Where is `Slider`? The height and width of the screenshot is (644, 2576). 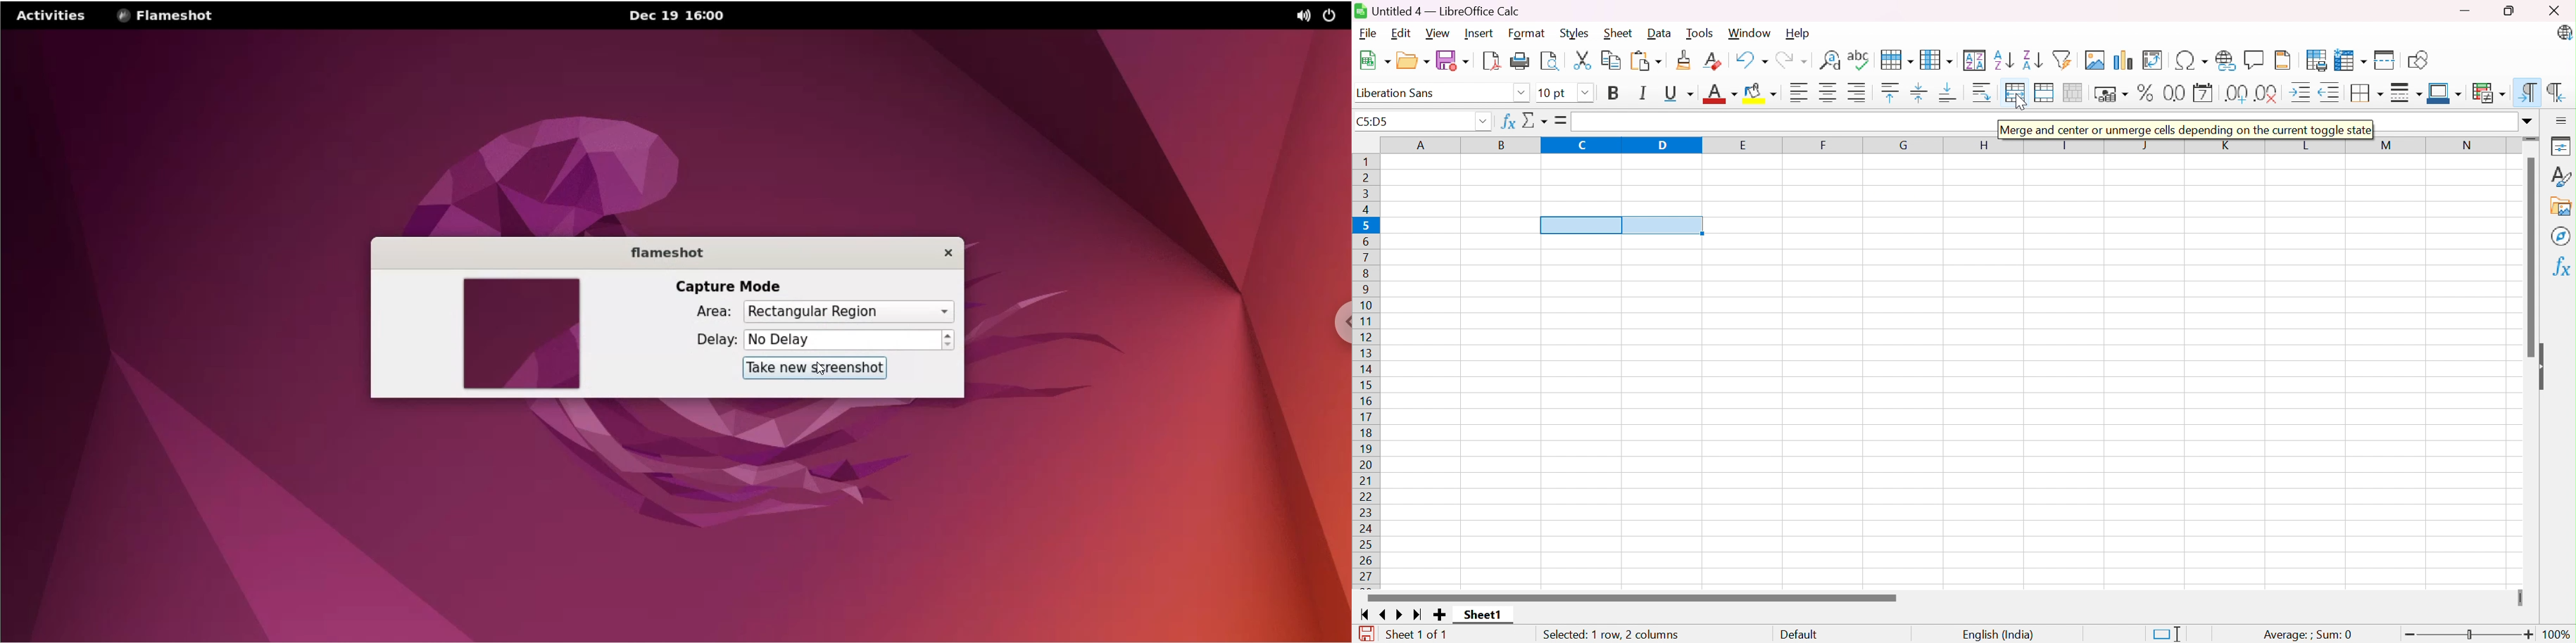
Slider is located at coordinates (2532, 139).